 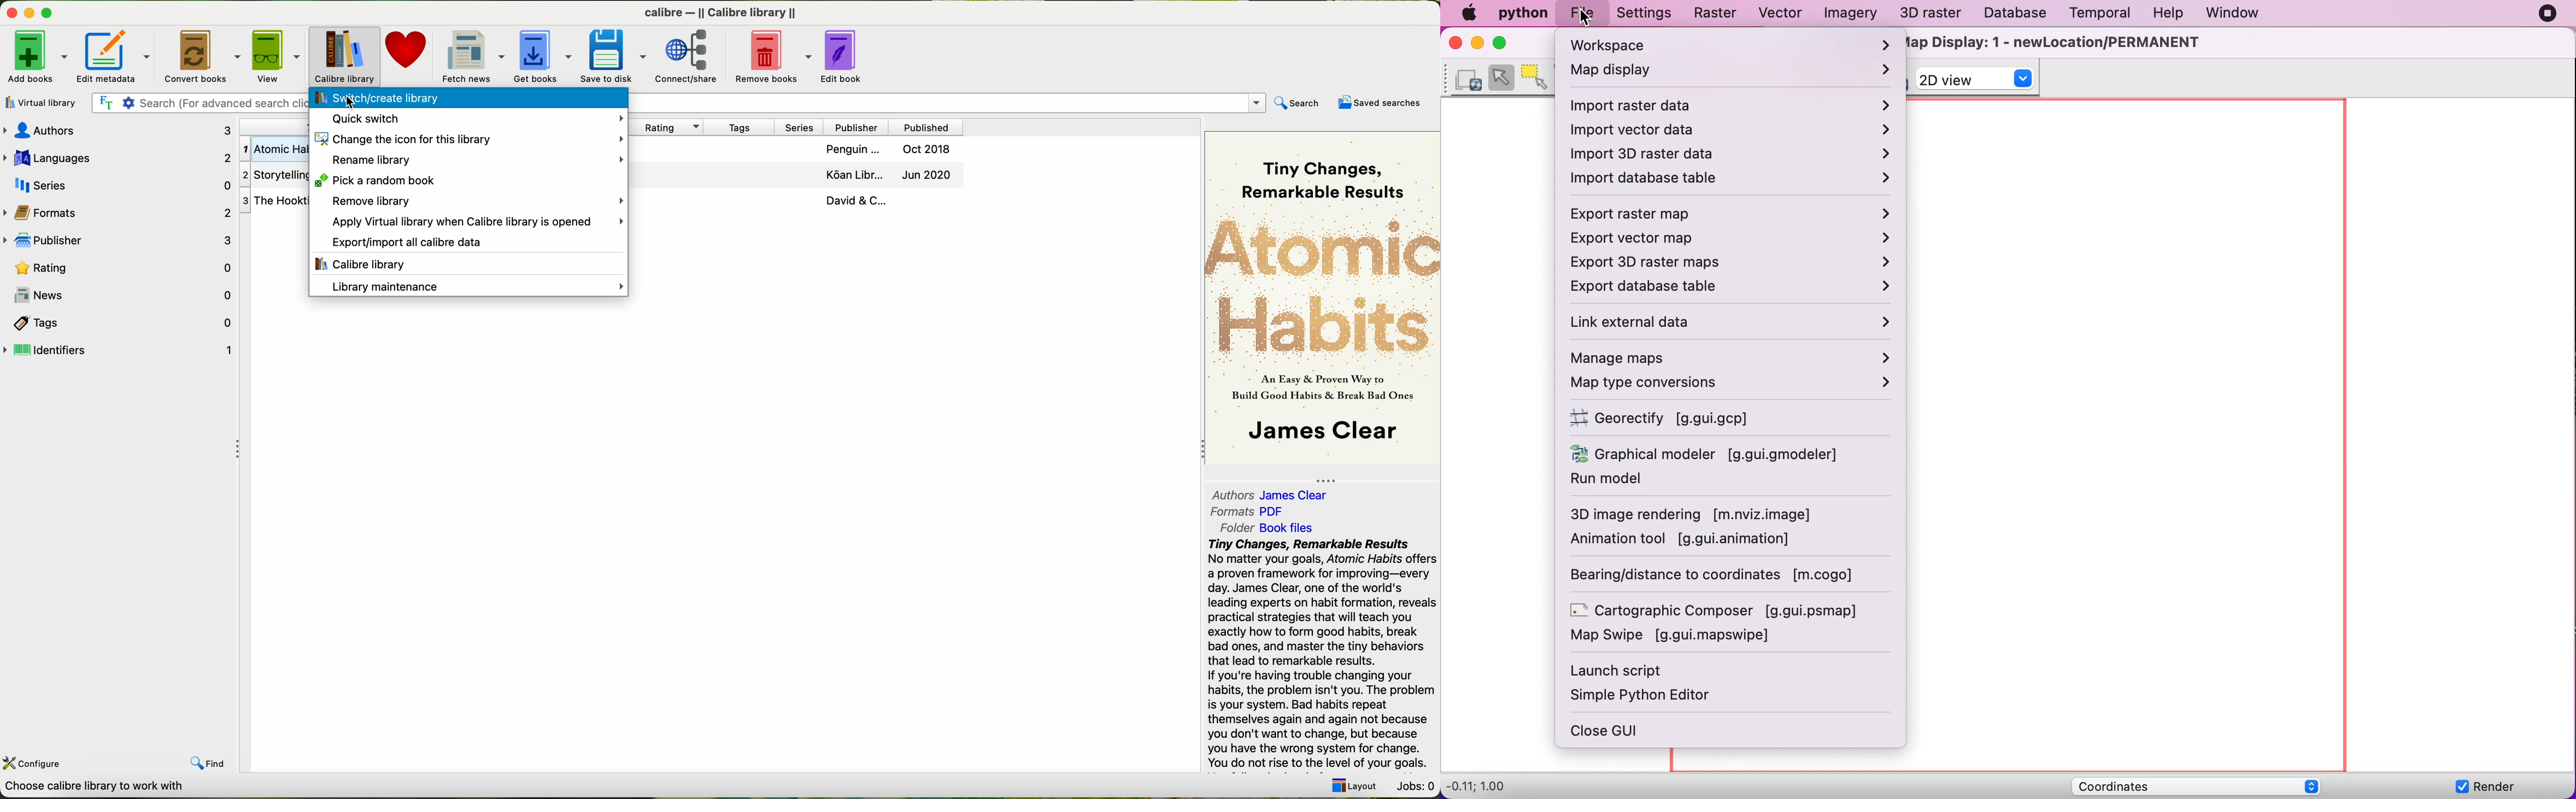 What do you see at coordinates (199, 755) in the screenshot?
I see `find` at bounding box center [199, 755].